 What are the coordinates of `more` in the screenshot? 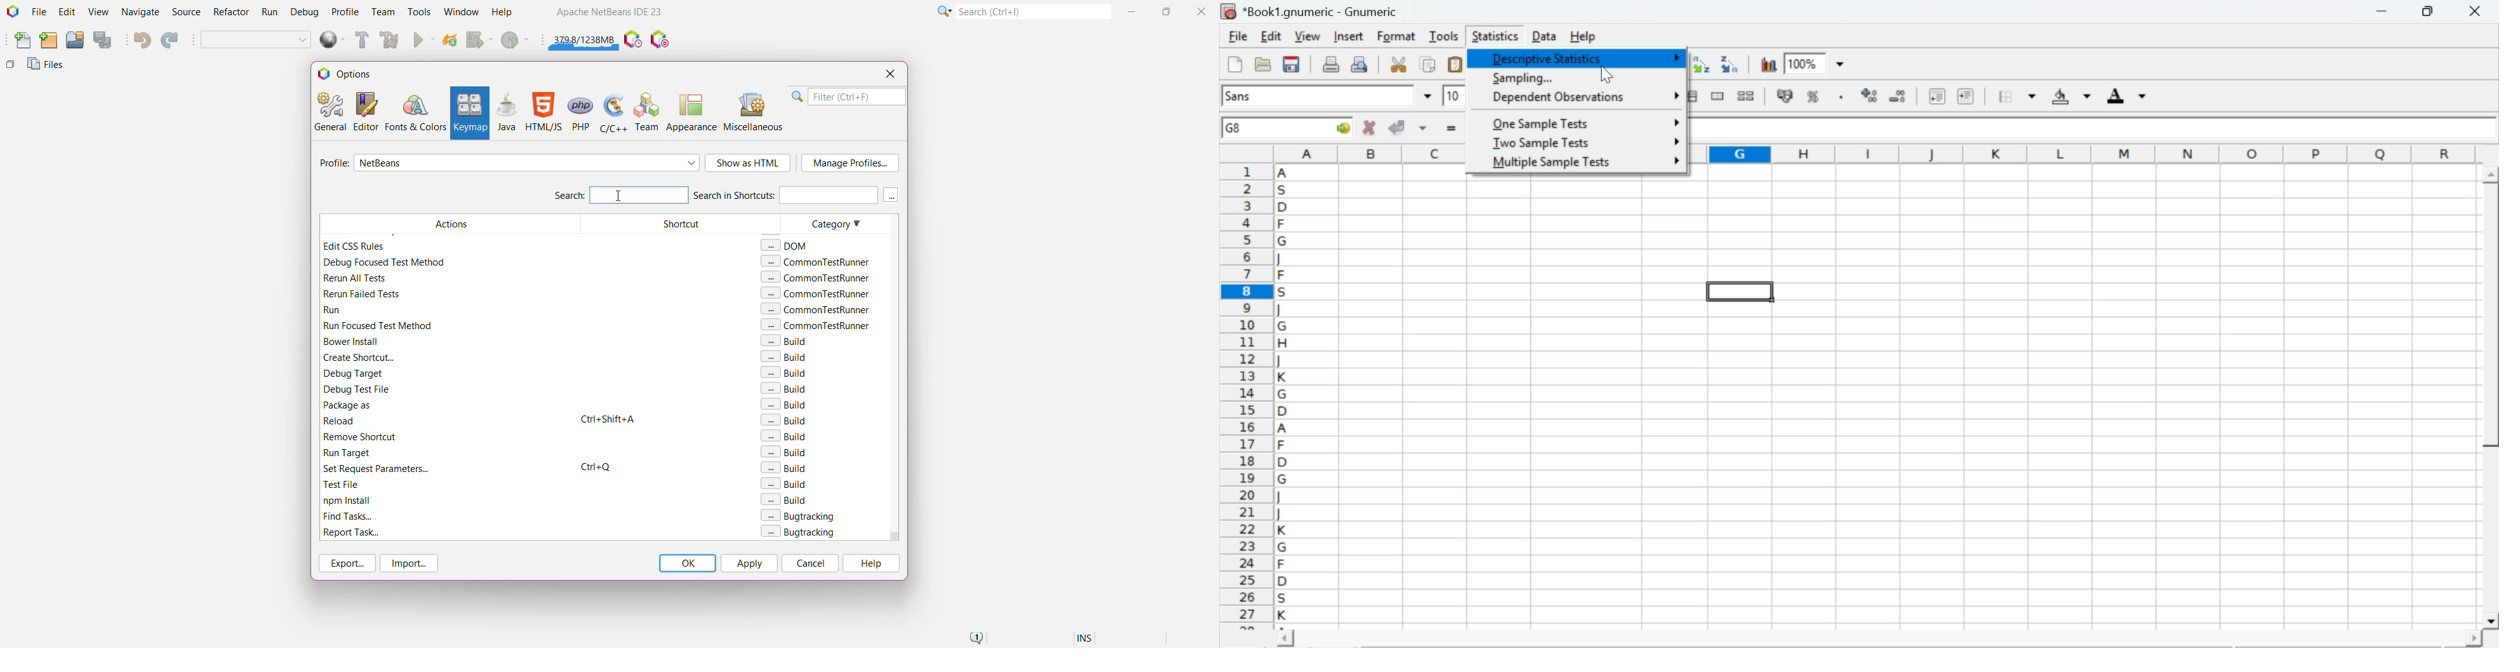 It's located at (1674, 121).